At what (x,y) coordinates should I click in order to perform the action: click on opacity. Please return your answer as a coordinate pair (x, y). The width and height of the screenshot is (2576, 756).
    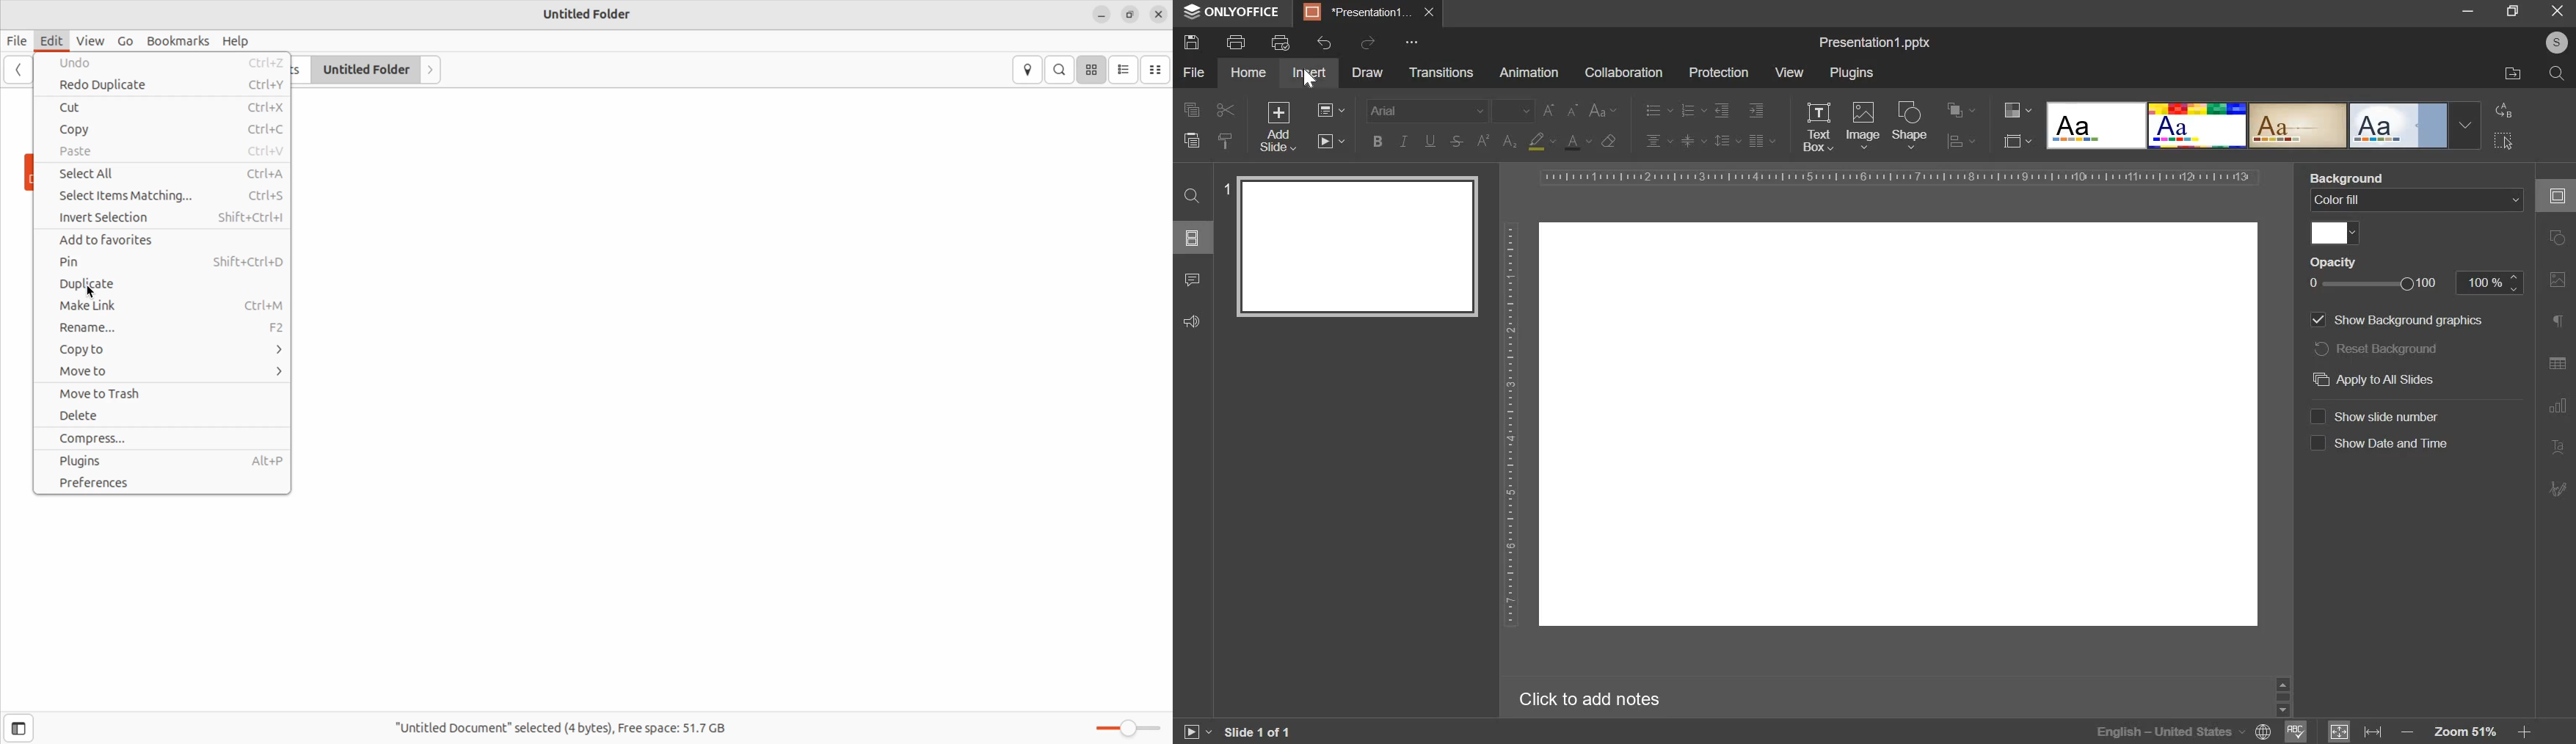
    Looking at the image, I should click on (2373, 284).